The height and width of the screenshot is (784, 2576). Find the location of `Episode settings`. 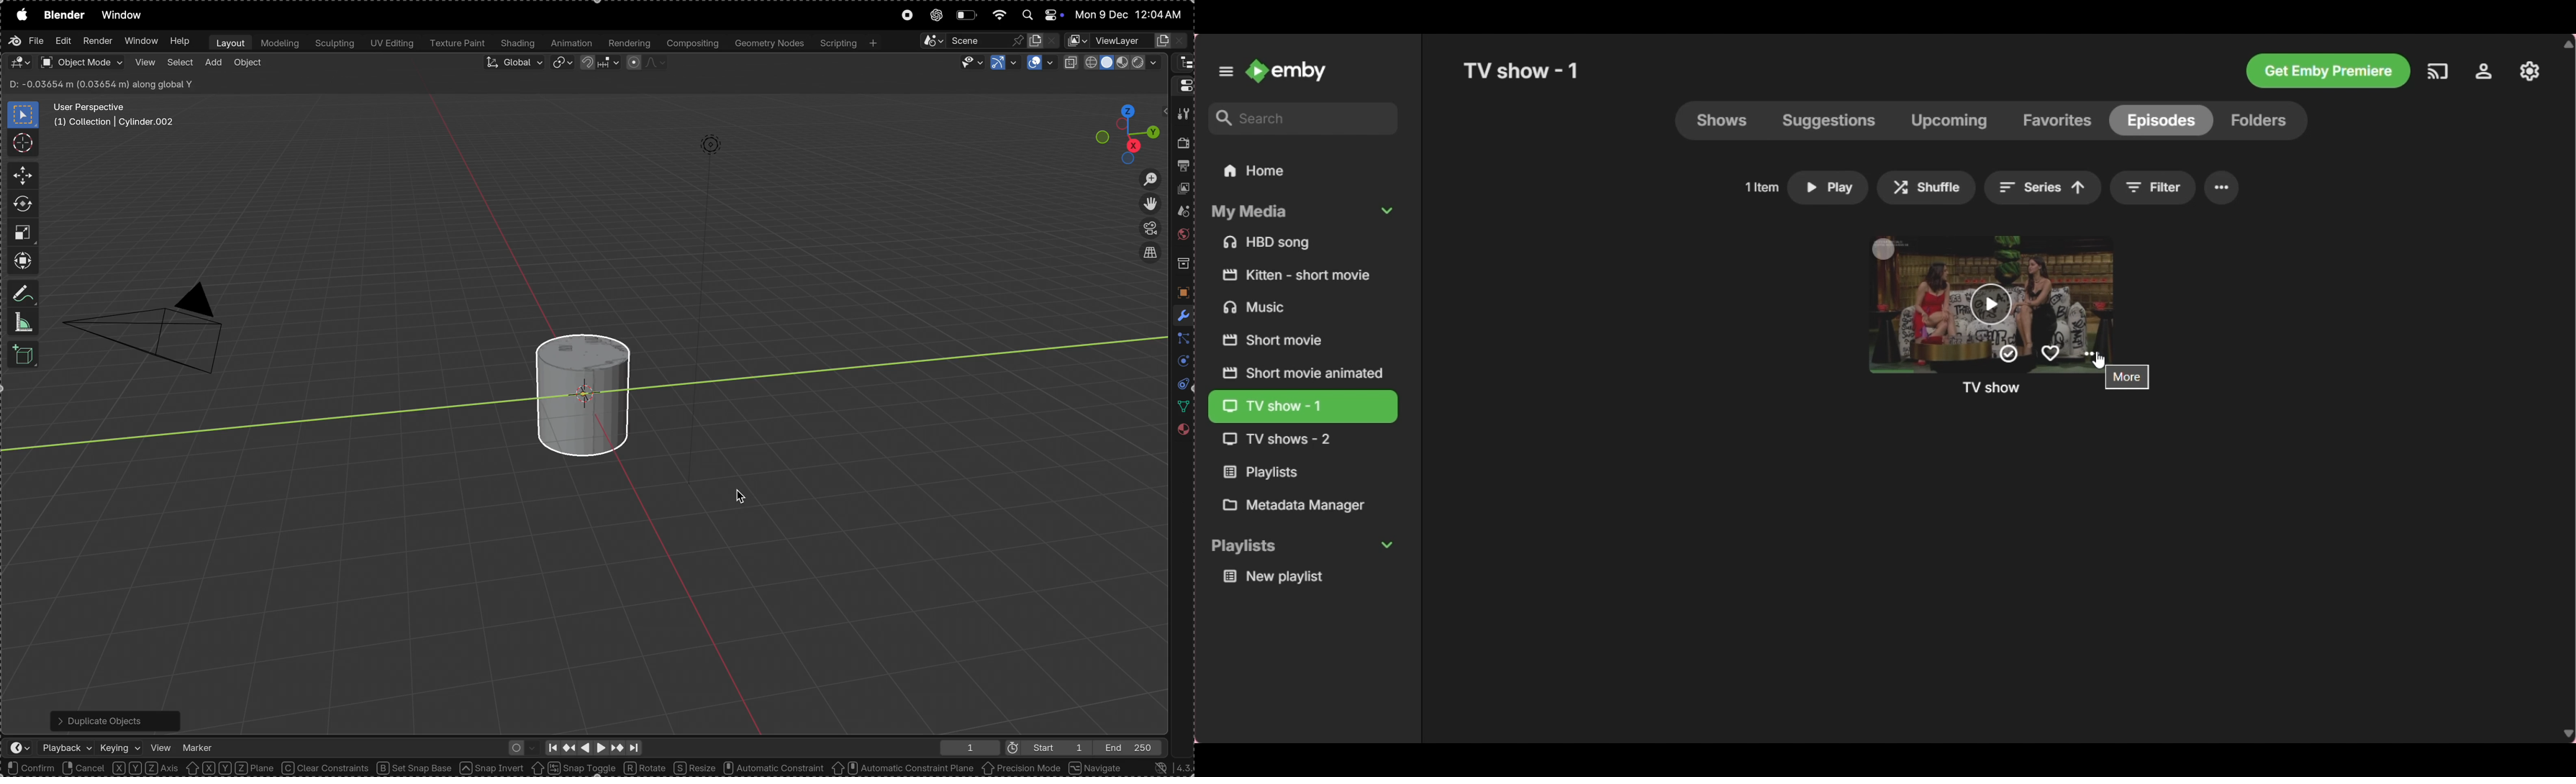

Episode settings is located at coordinates (2091, 353).